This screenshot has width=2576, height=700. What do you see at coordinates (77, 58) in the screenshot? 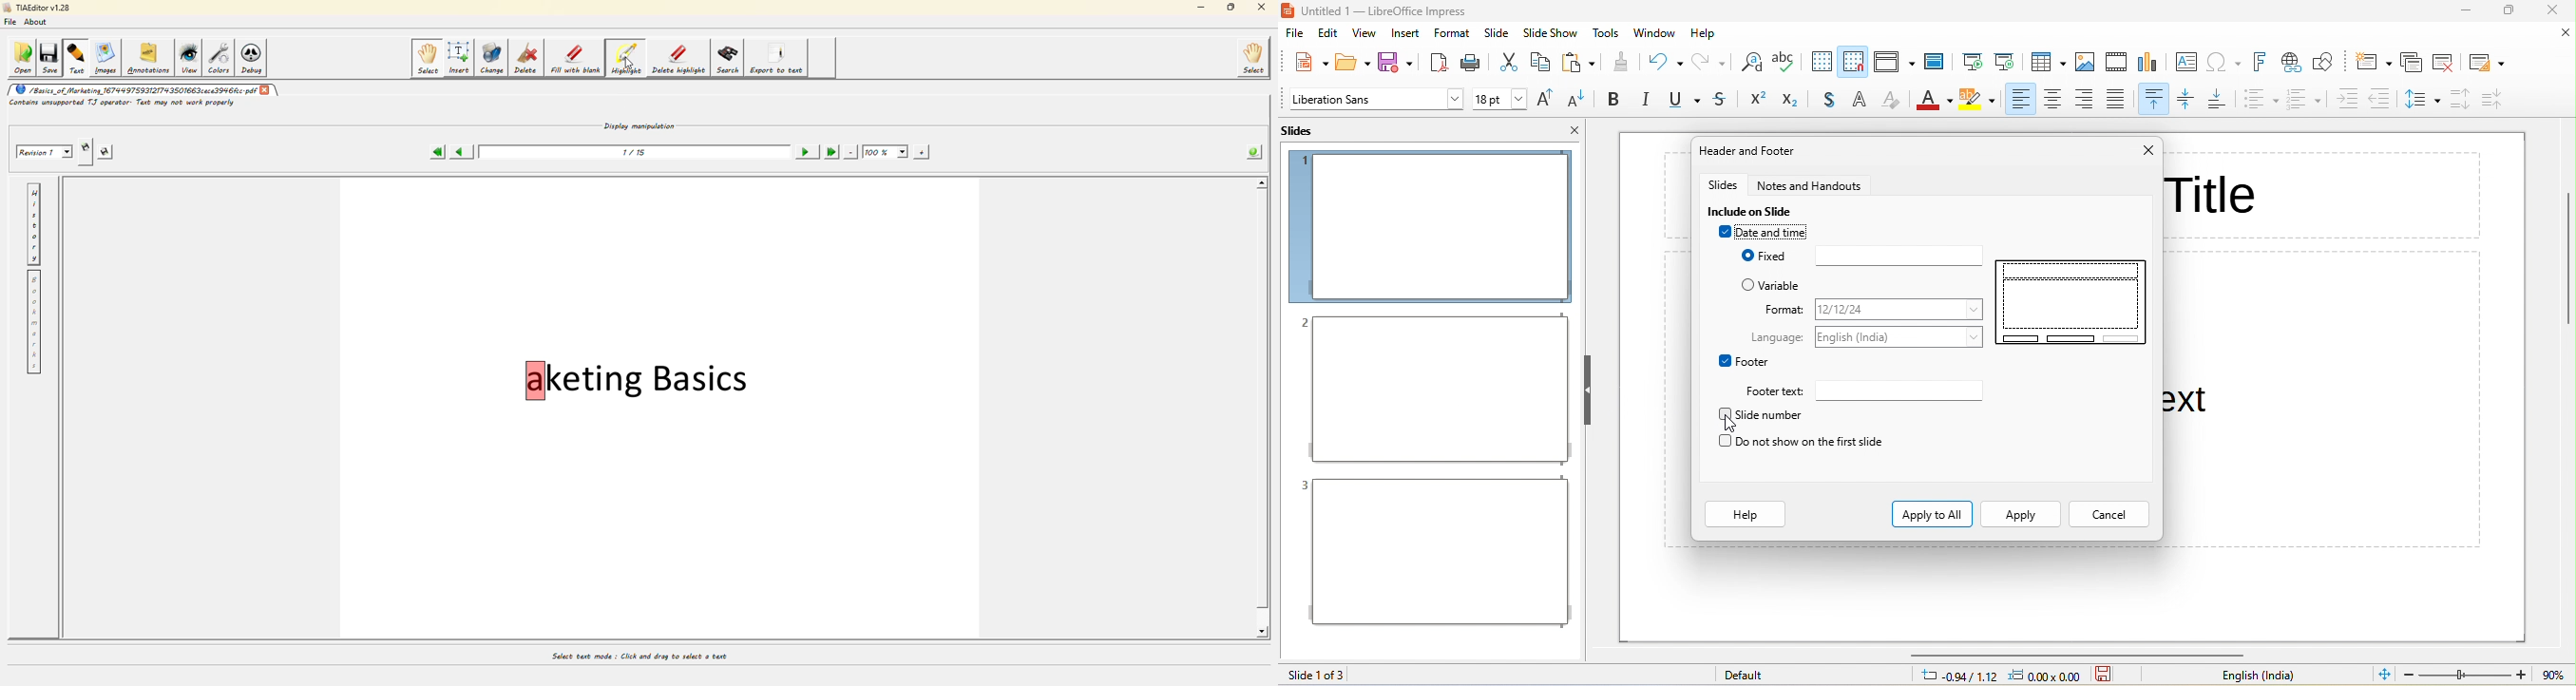
I see `text` at bounding box center [77, 58].